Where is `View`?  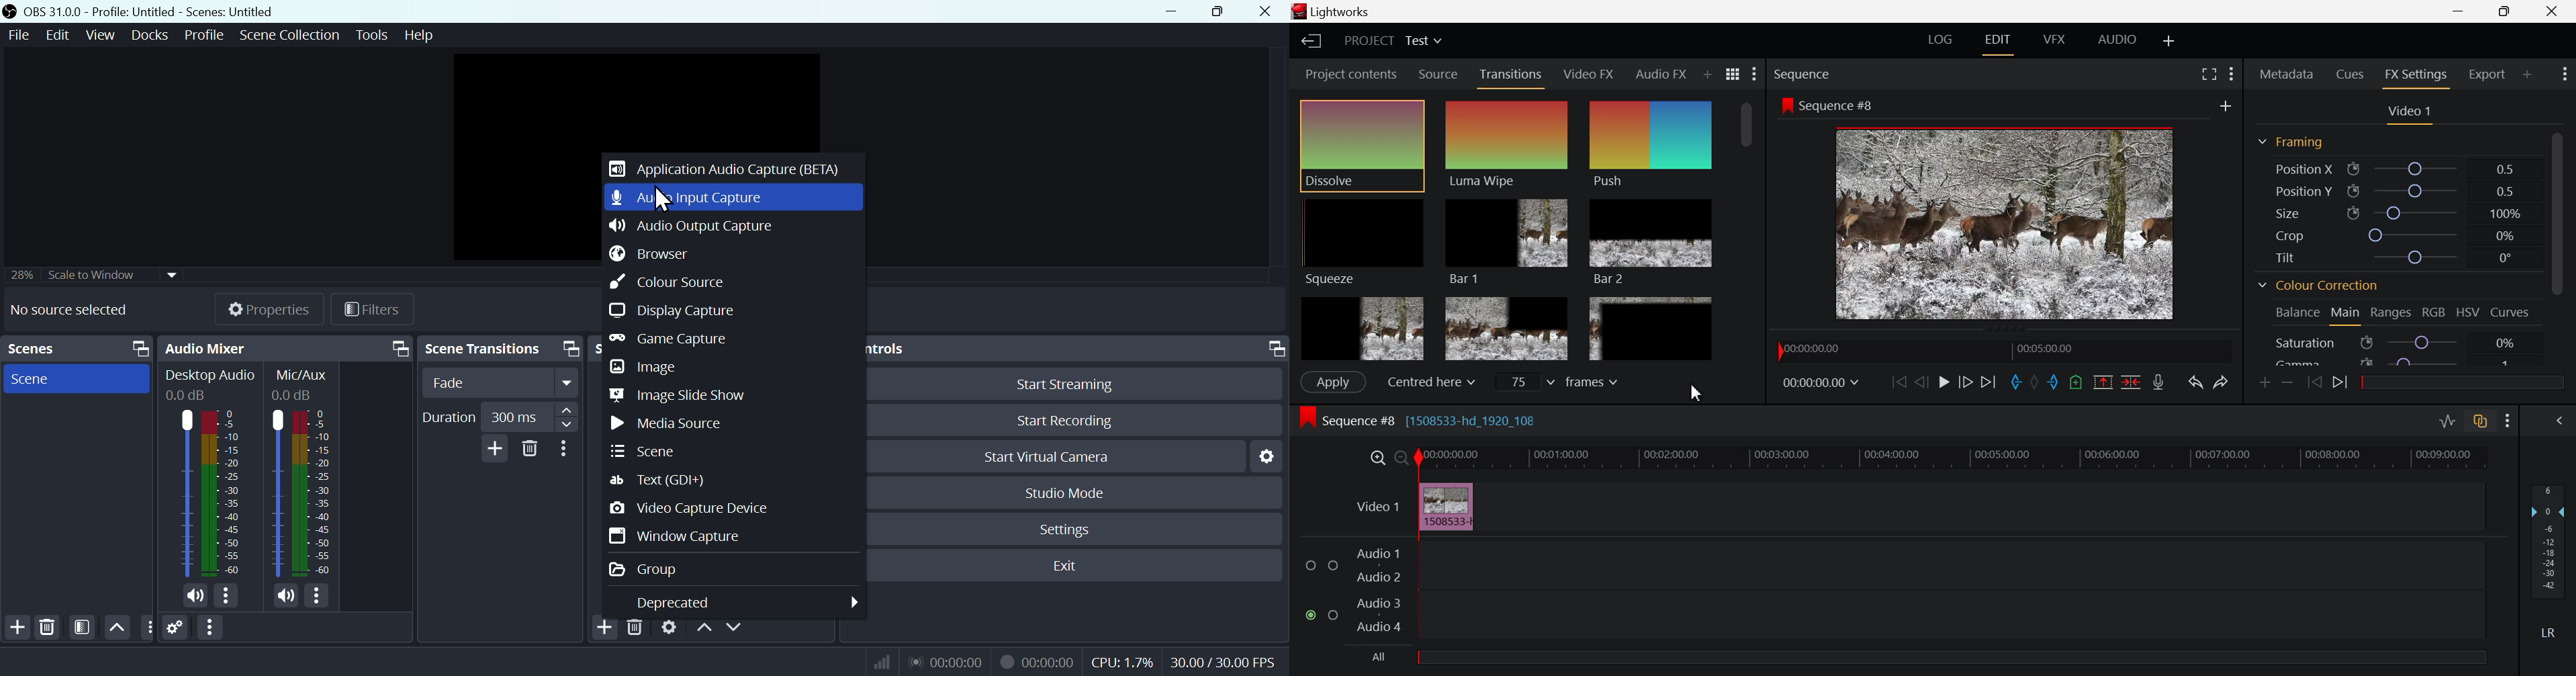
View is located at coordinates (103, 35).